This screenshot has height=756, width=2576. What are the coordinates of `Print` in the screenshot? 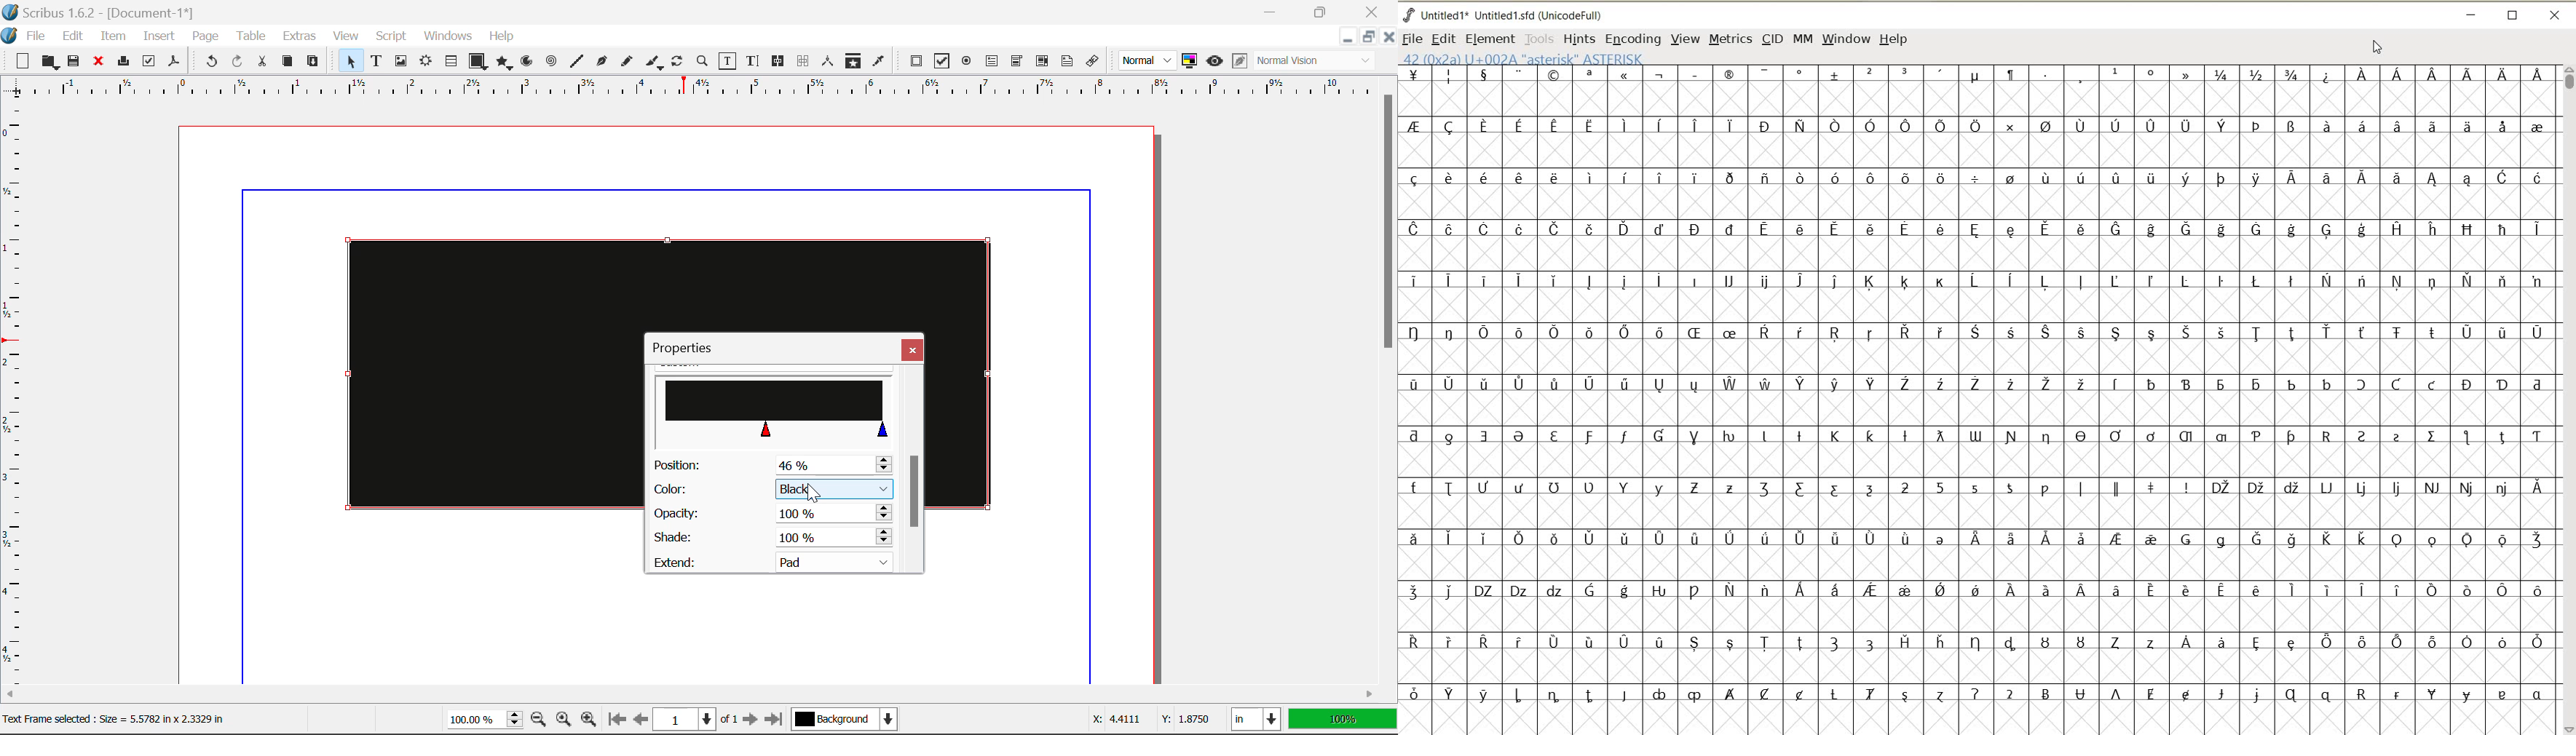 It's located at (122, 61).